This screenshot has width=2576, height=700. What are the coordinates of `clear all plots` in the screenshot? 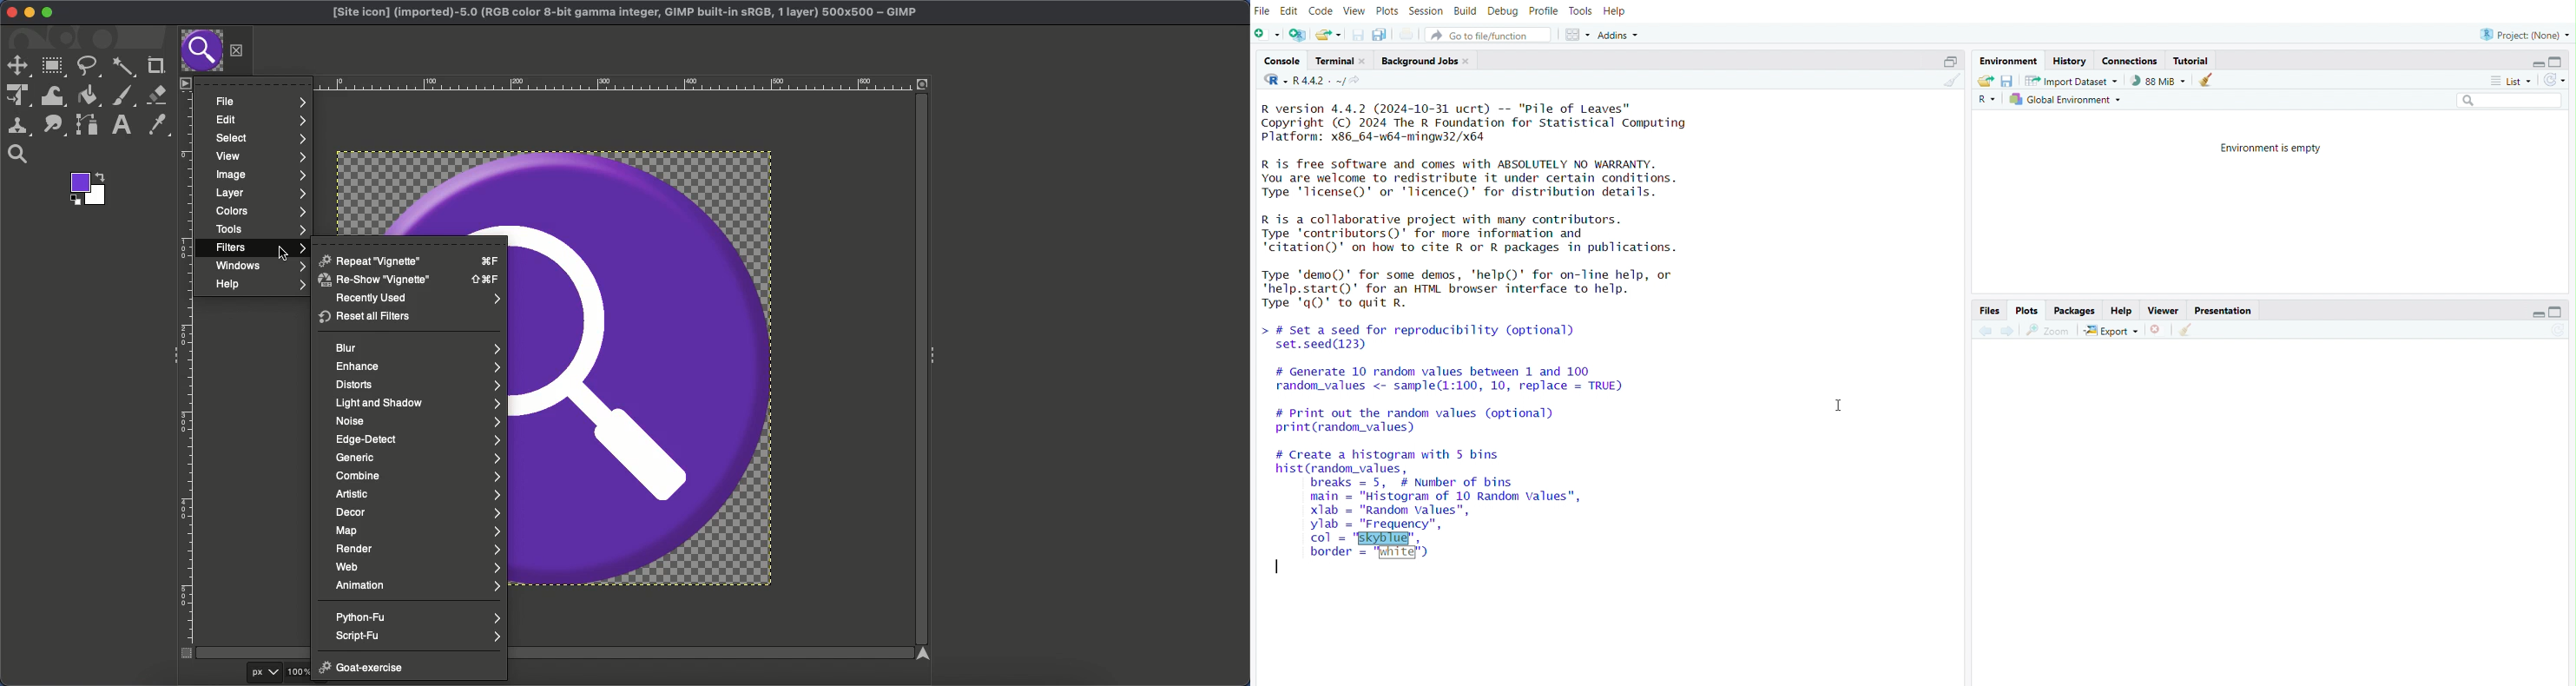 It's located at (2188, 330).